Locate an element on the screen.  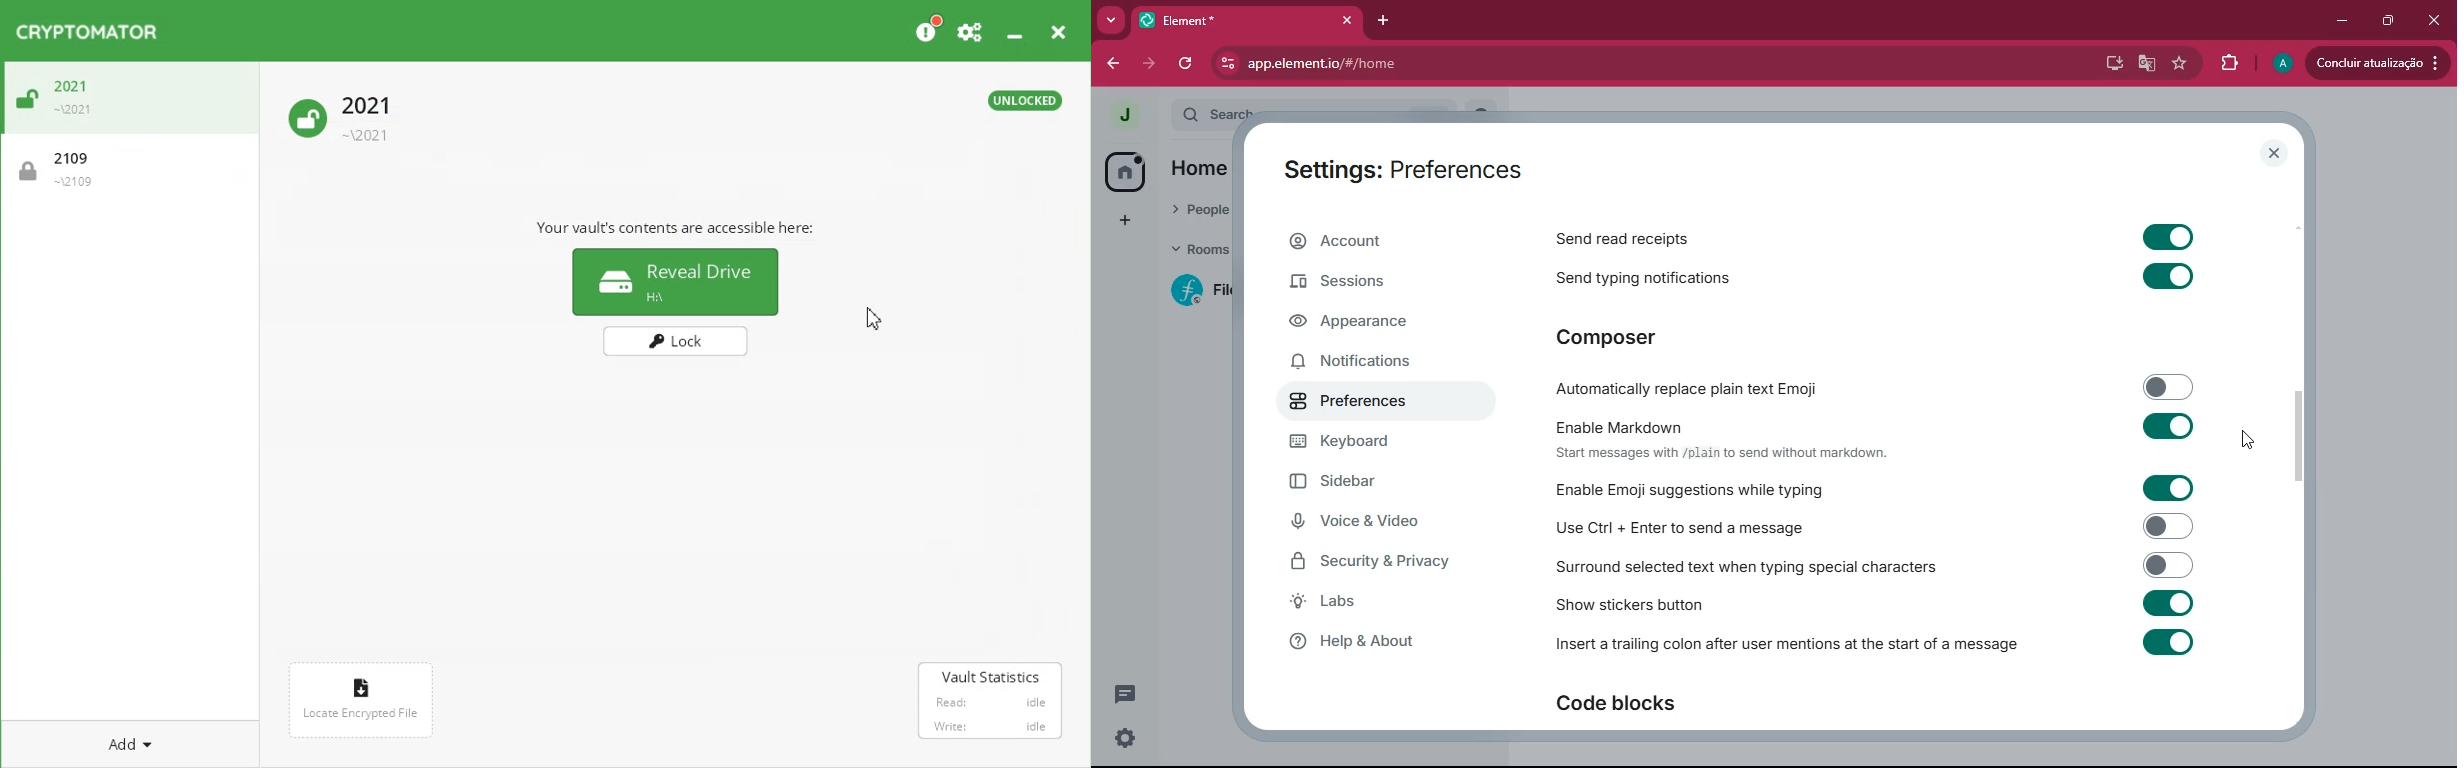
Close is located at coordinates (1058, 32).